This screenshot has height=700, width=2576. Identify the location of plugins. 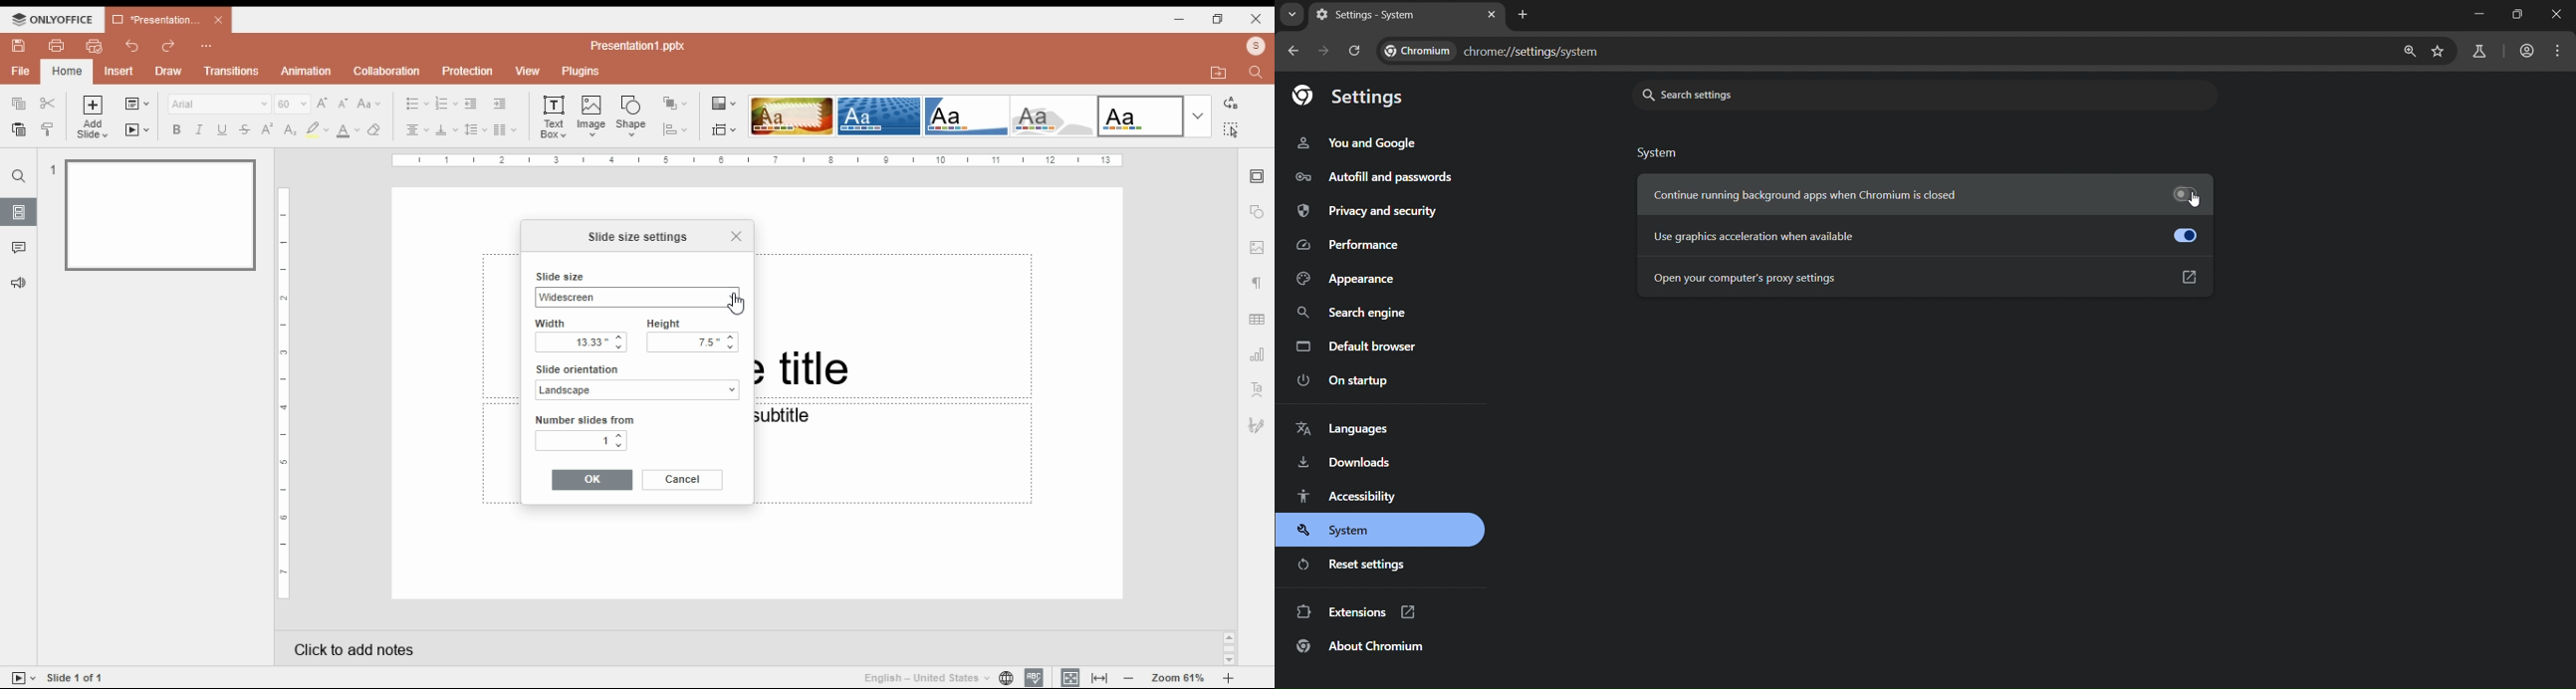
(582, 72).